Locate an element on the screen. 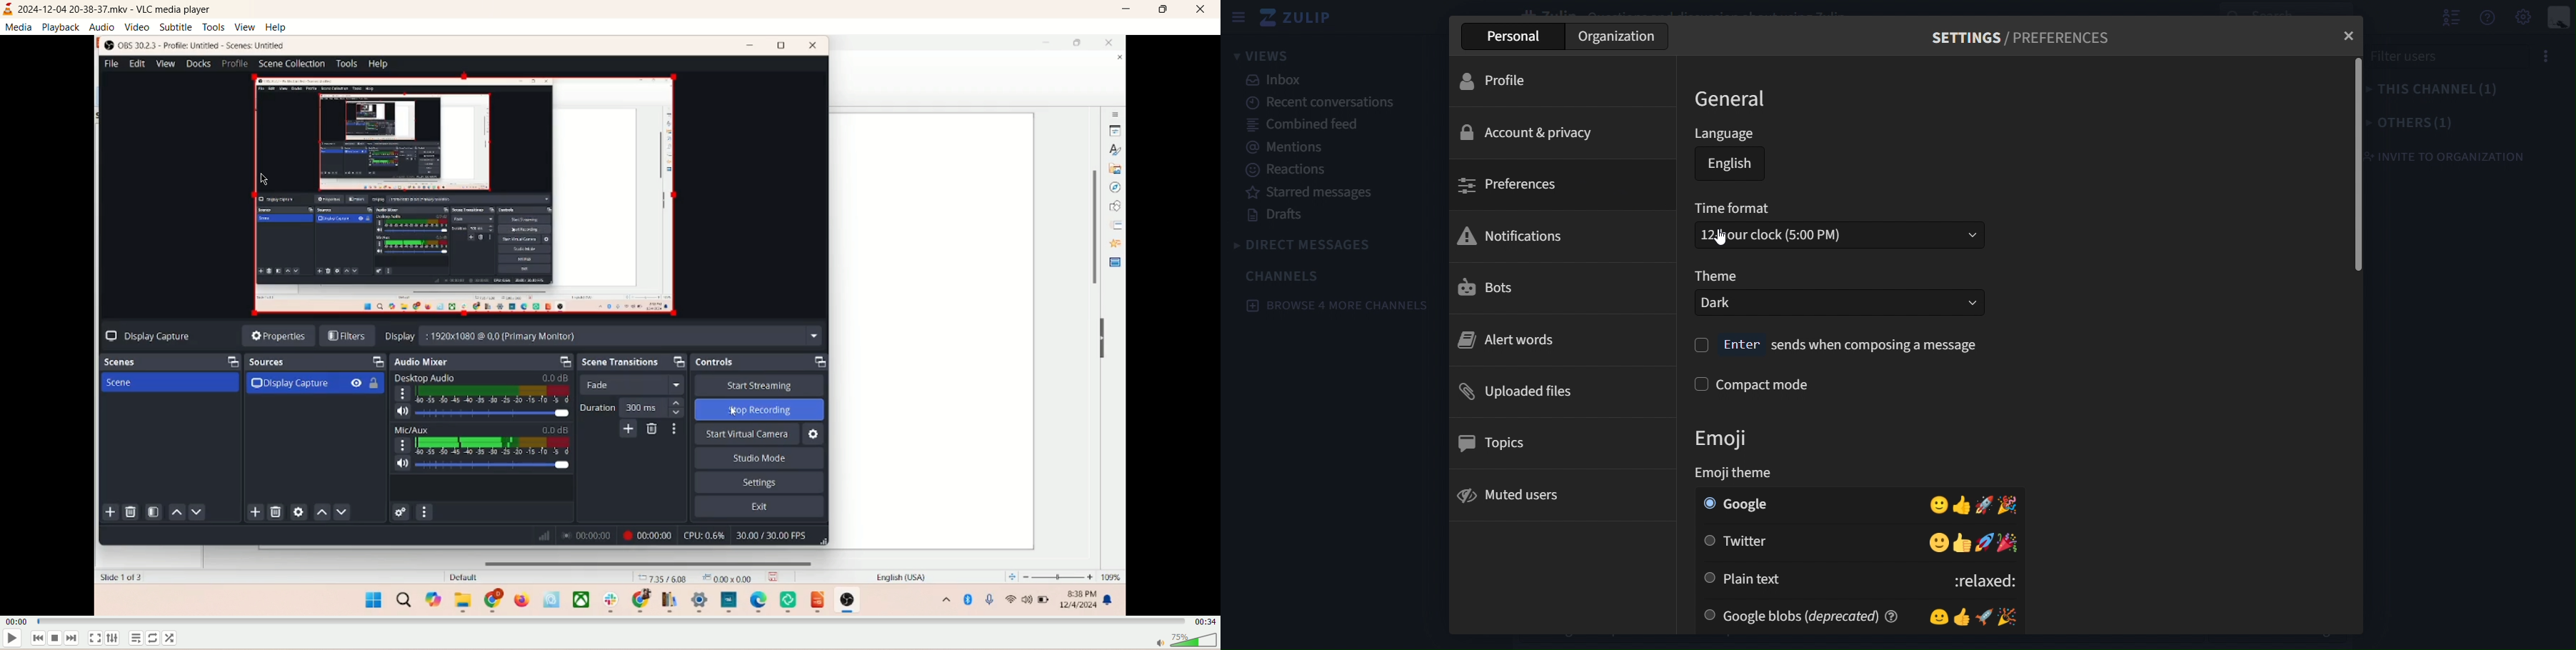 This screenshot has width=2576, height=672. invite to organization is located at coordinates (2455, 156).